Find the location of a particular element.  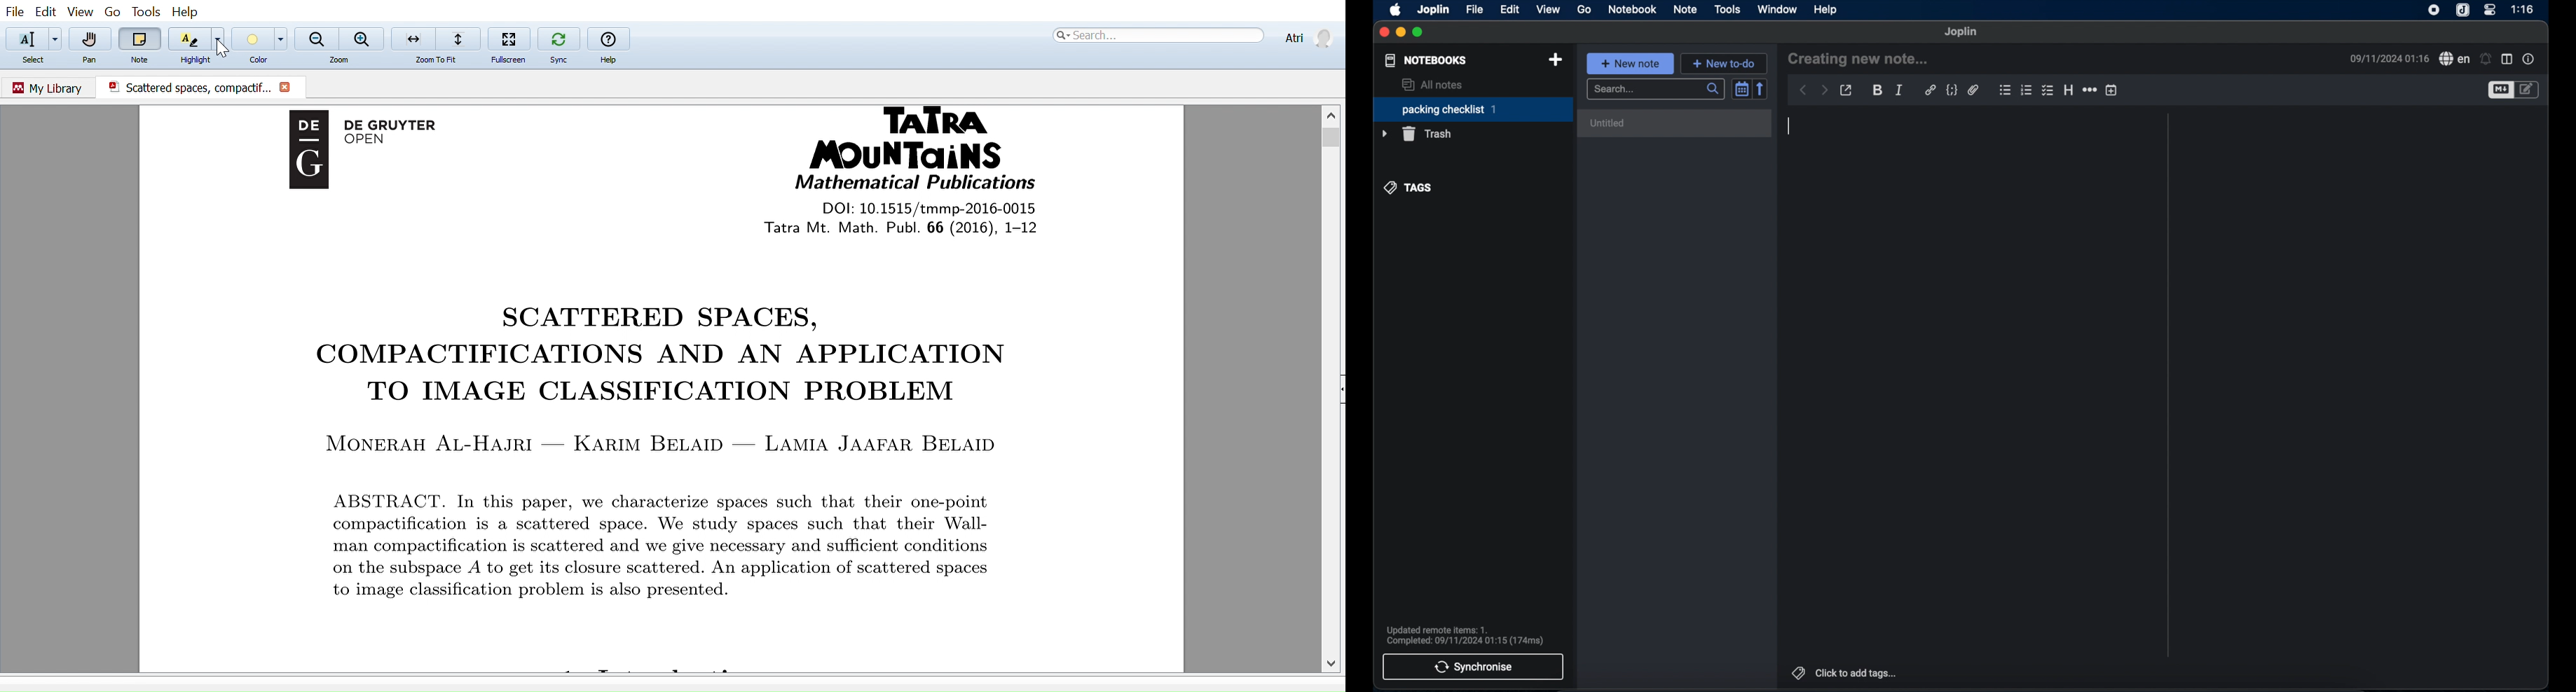

09/11/2024 01:16 is located at coordinates (2387, 59).